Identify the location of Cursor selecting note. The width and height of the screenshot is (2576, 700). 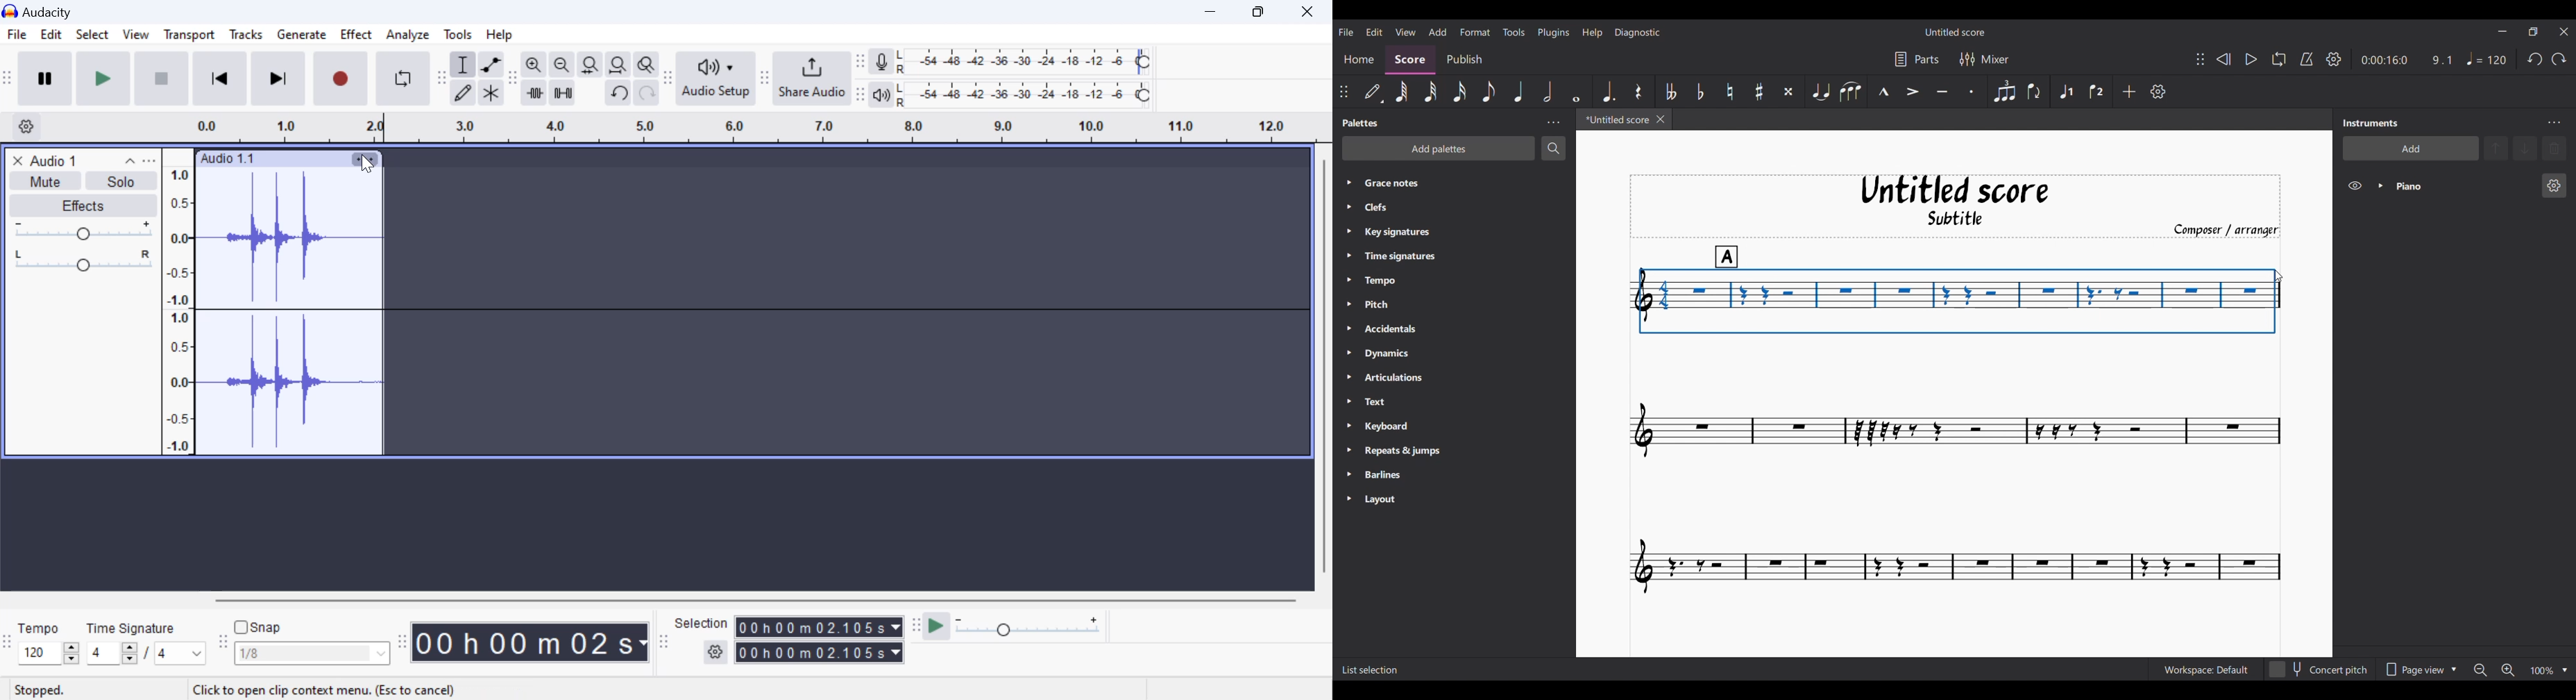
(1954, 301).